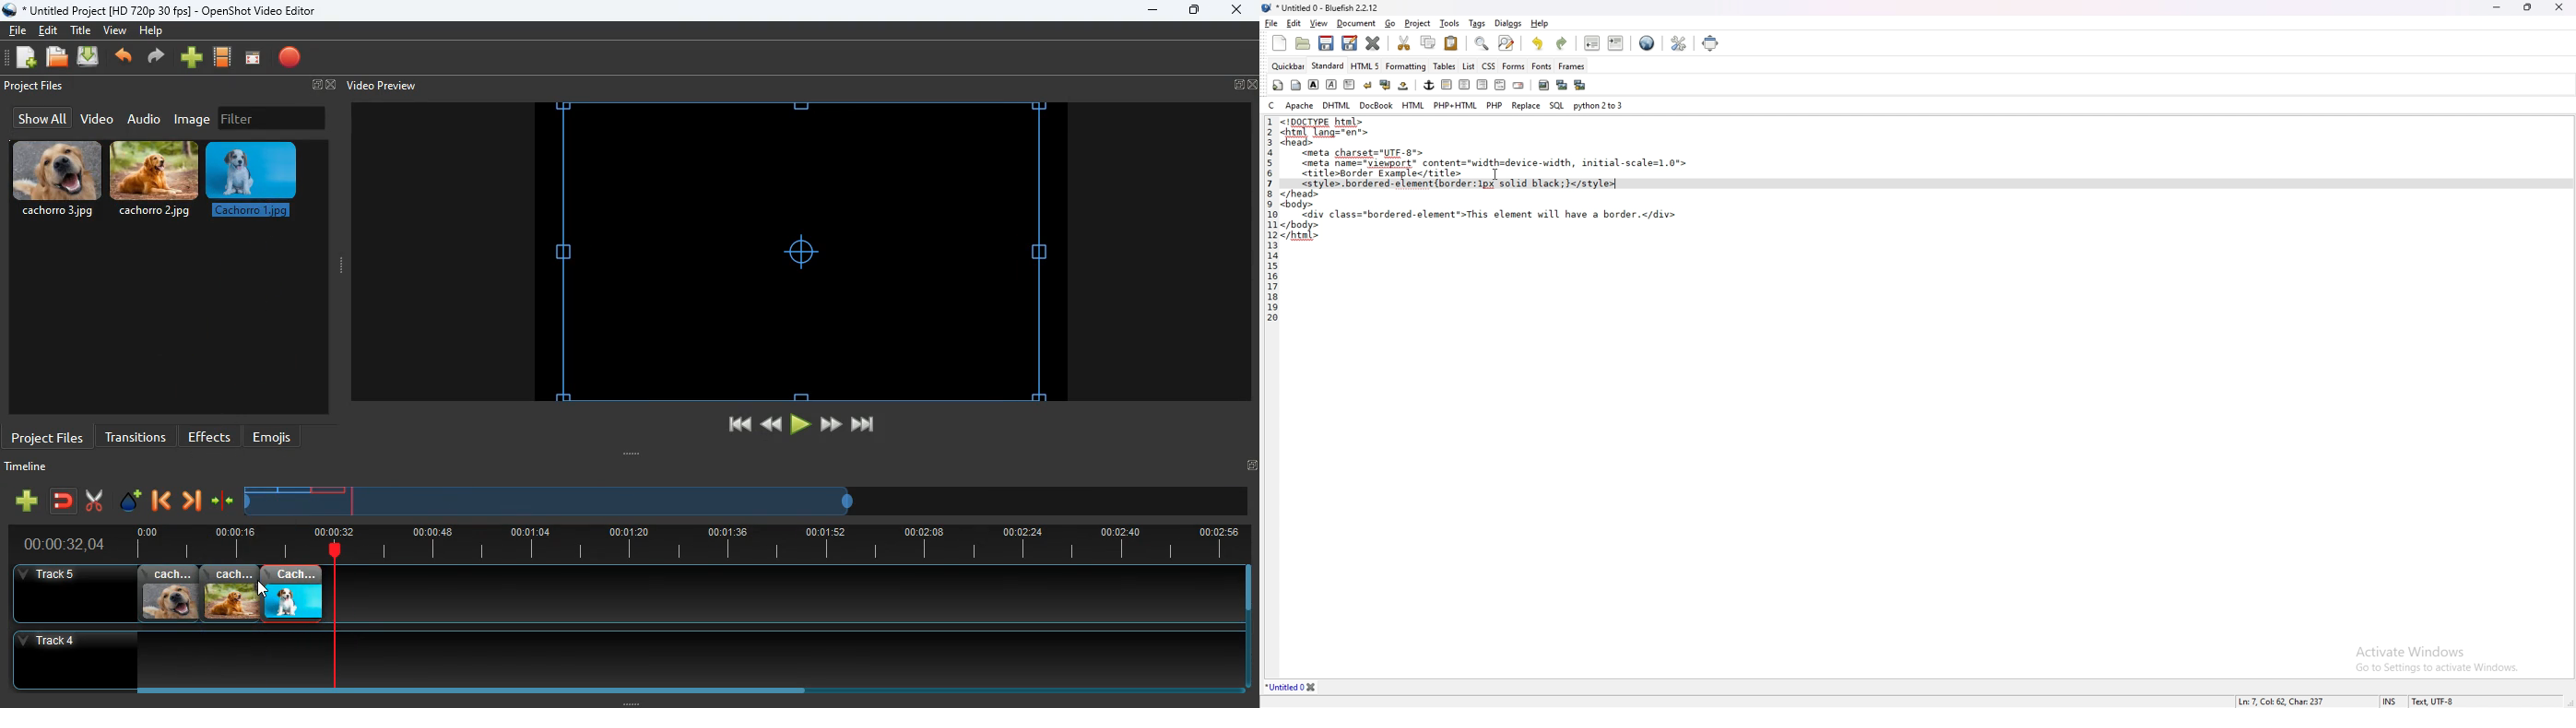 Image resolution: width=2576 pixels, height=728 pixels. What do you see at coordinates (156, 183) in the screenshot?
I see `cachorro.2.jpg` at bounding box center [156, 183].